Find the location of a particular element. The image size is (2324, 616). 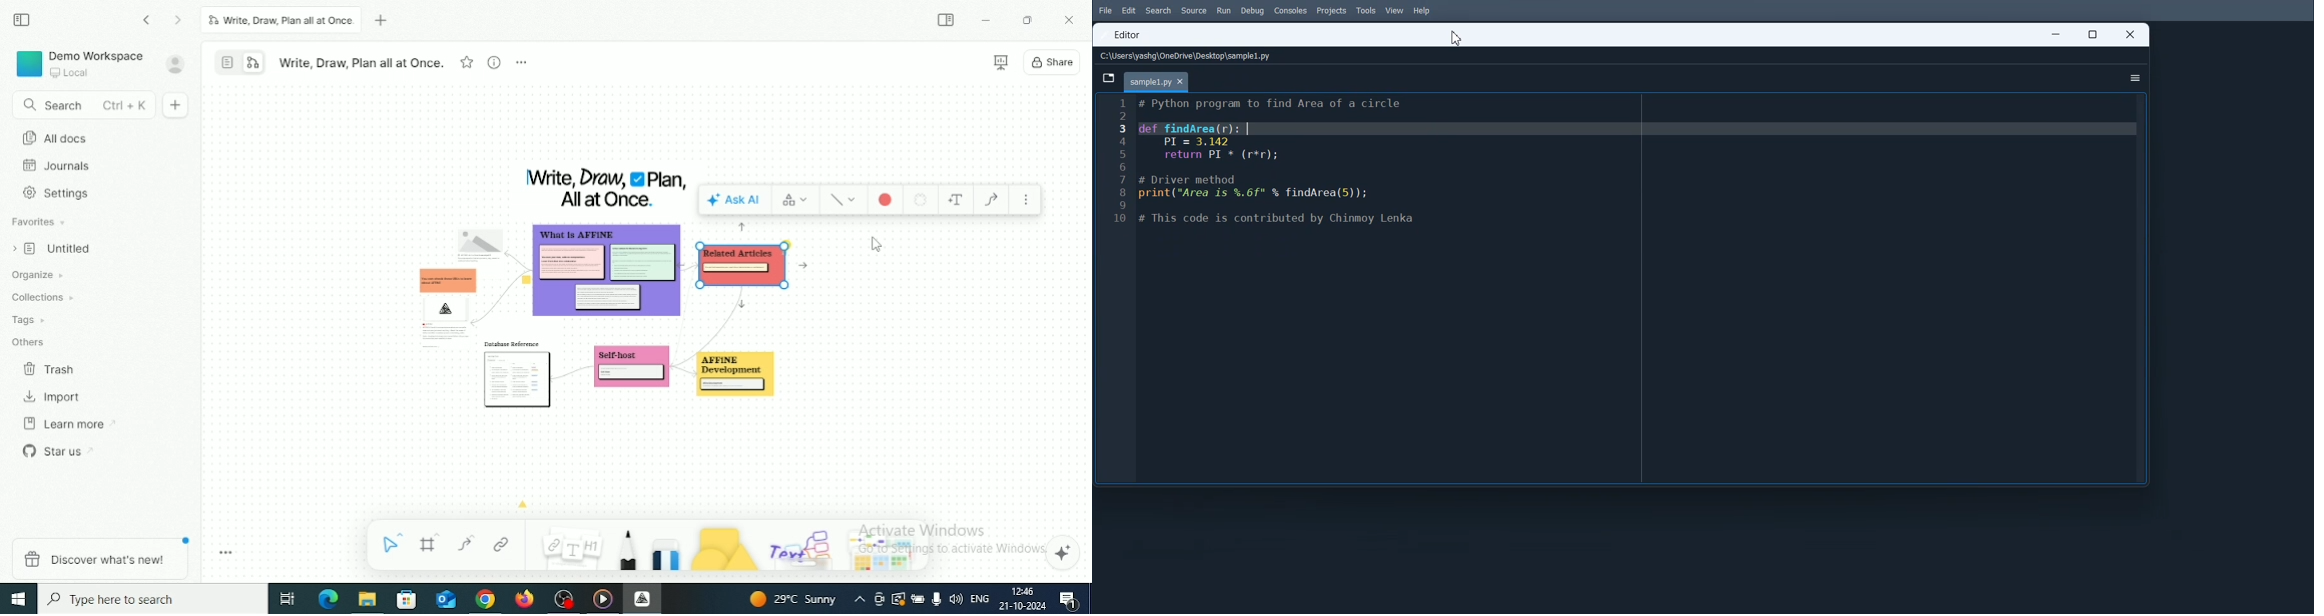

Style is located at coordinates (844, 200).